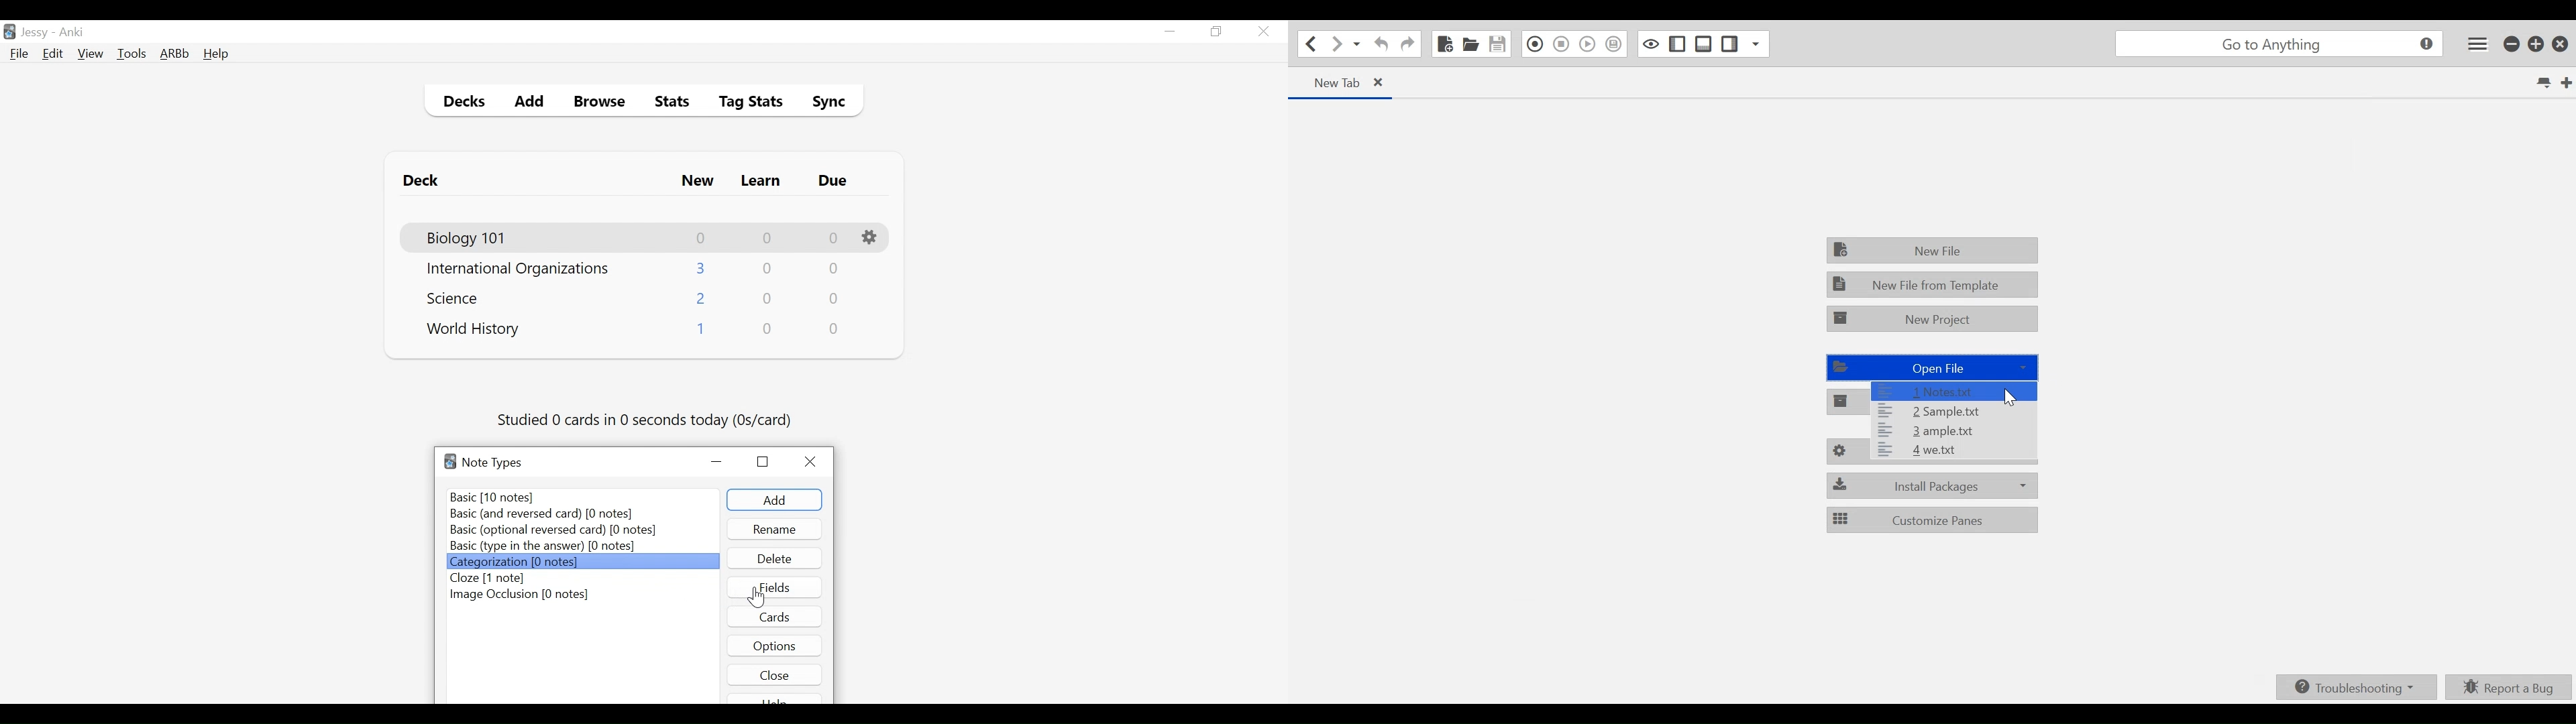 This screenshot has height=728, width=2576. What do you see at coordinates (9, 32) in the screenshot?
I see `Anki Desktop icon` at bounding box center [9, 32].